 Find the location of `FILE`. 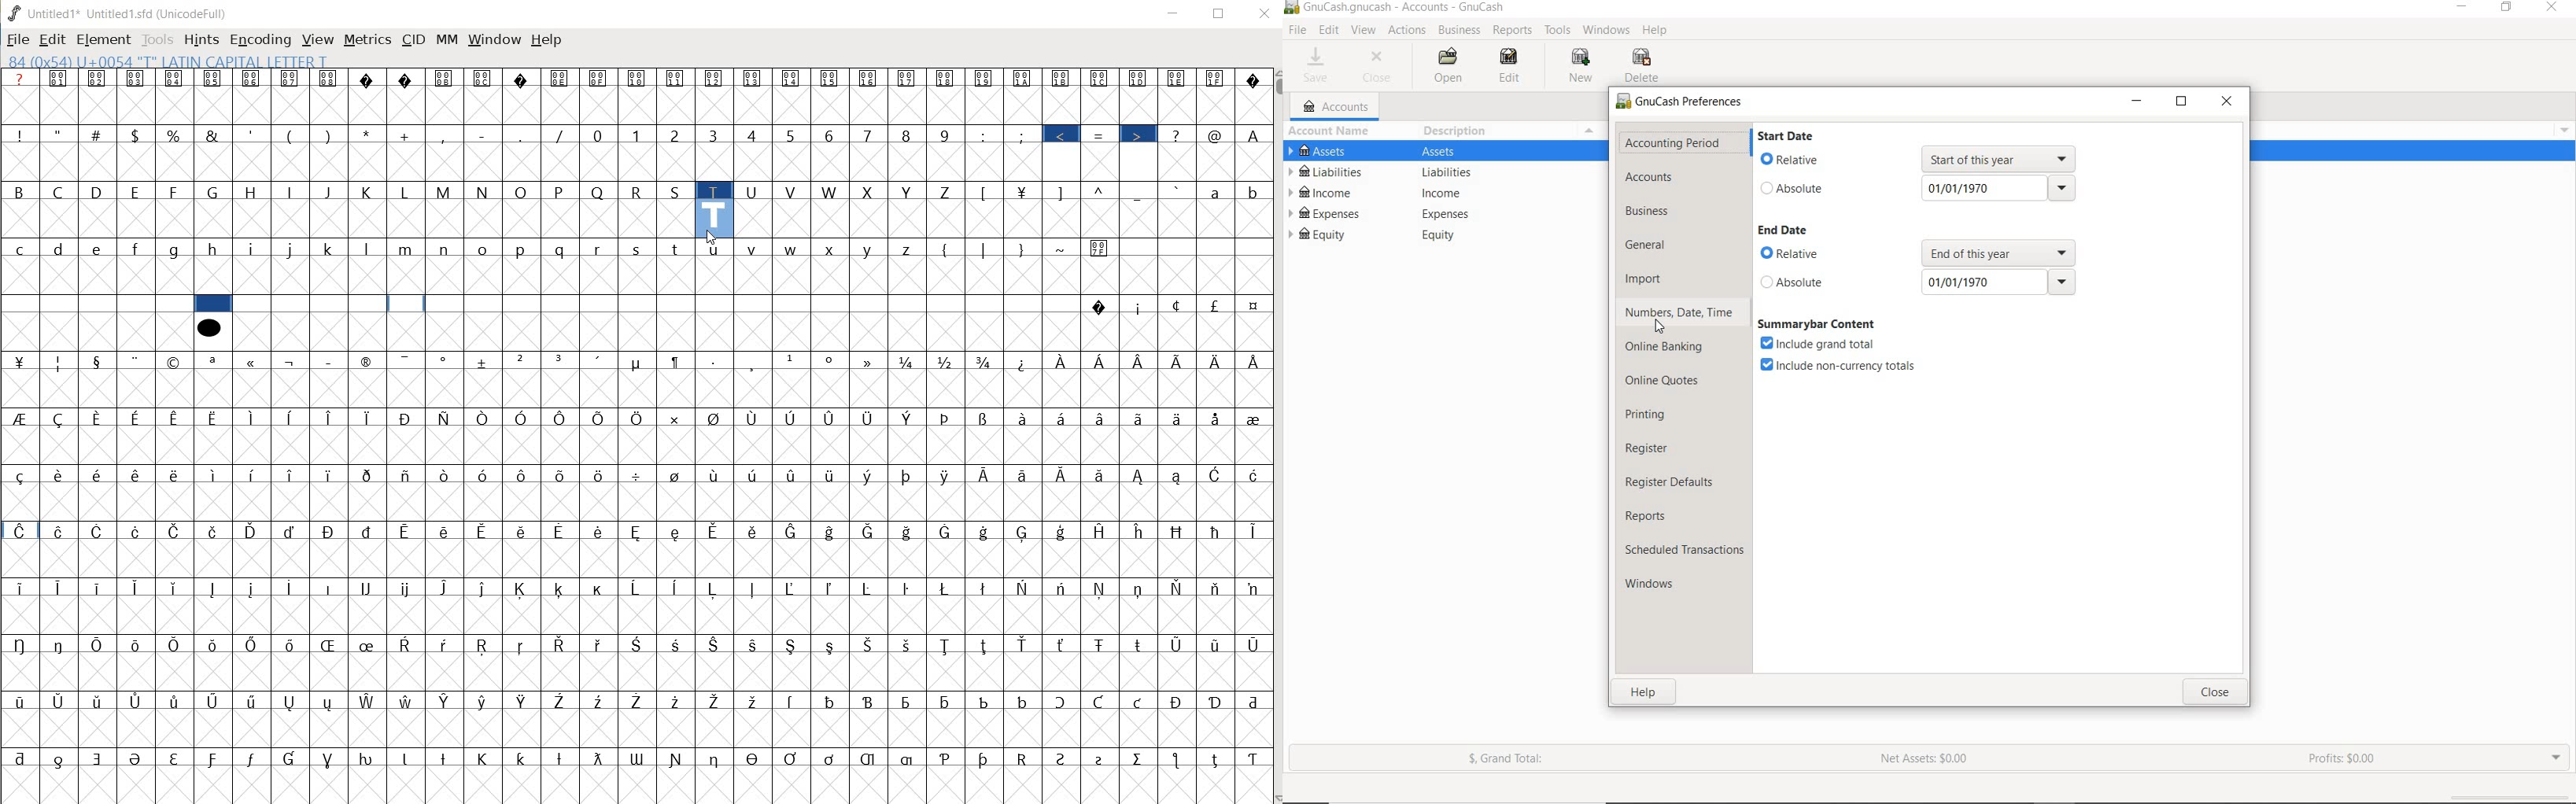

FILE is located at coordinates (1299, 30).